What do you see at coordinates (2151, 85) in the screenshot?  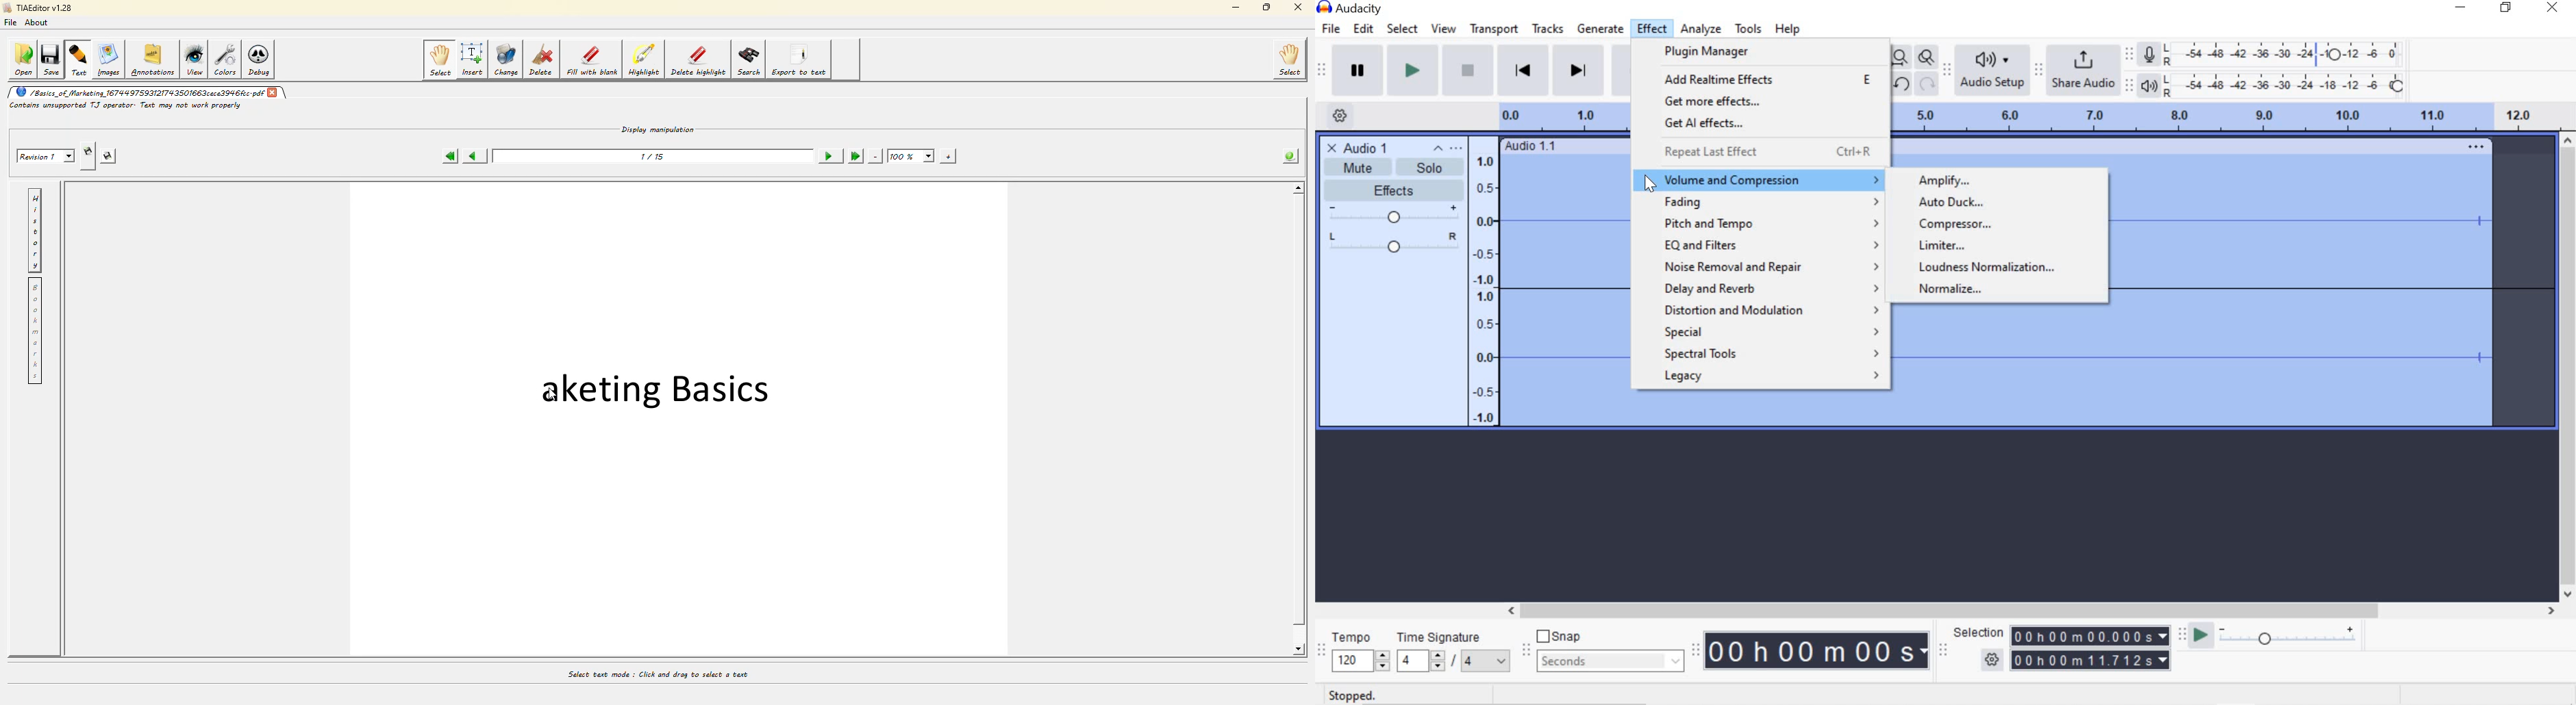 I see `Playback meter` at bounding box center [2151, 85].